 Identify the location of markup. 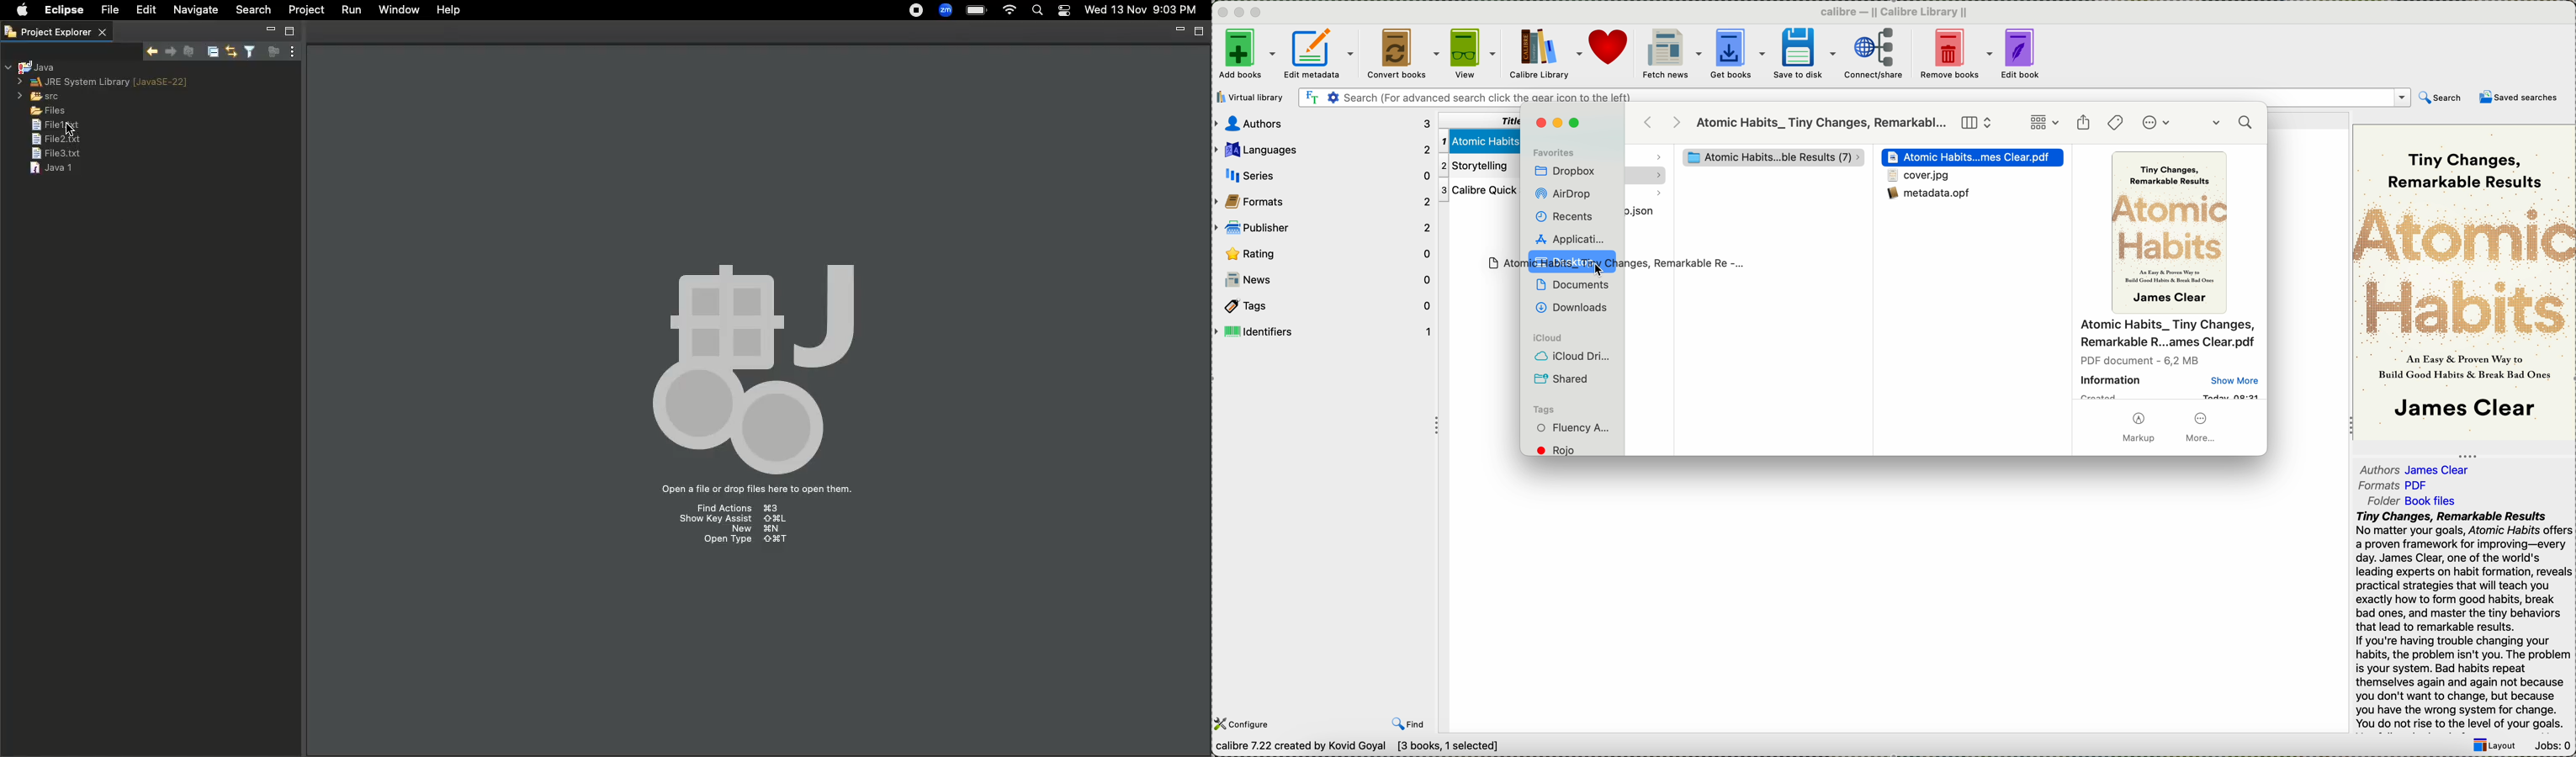
(2138, 429).